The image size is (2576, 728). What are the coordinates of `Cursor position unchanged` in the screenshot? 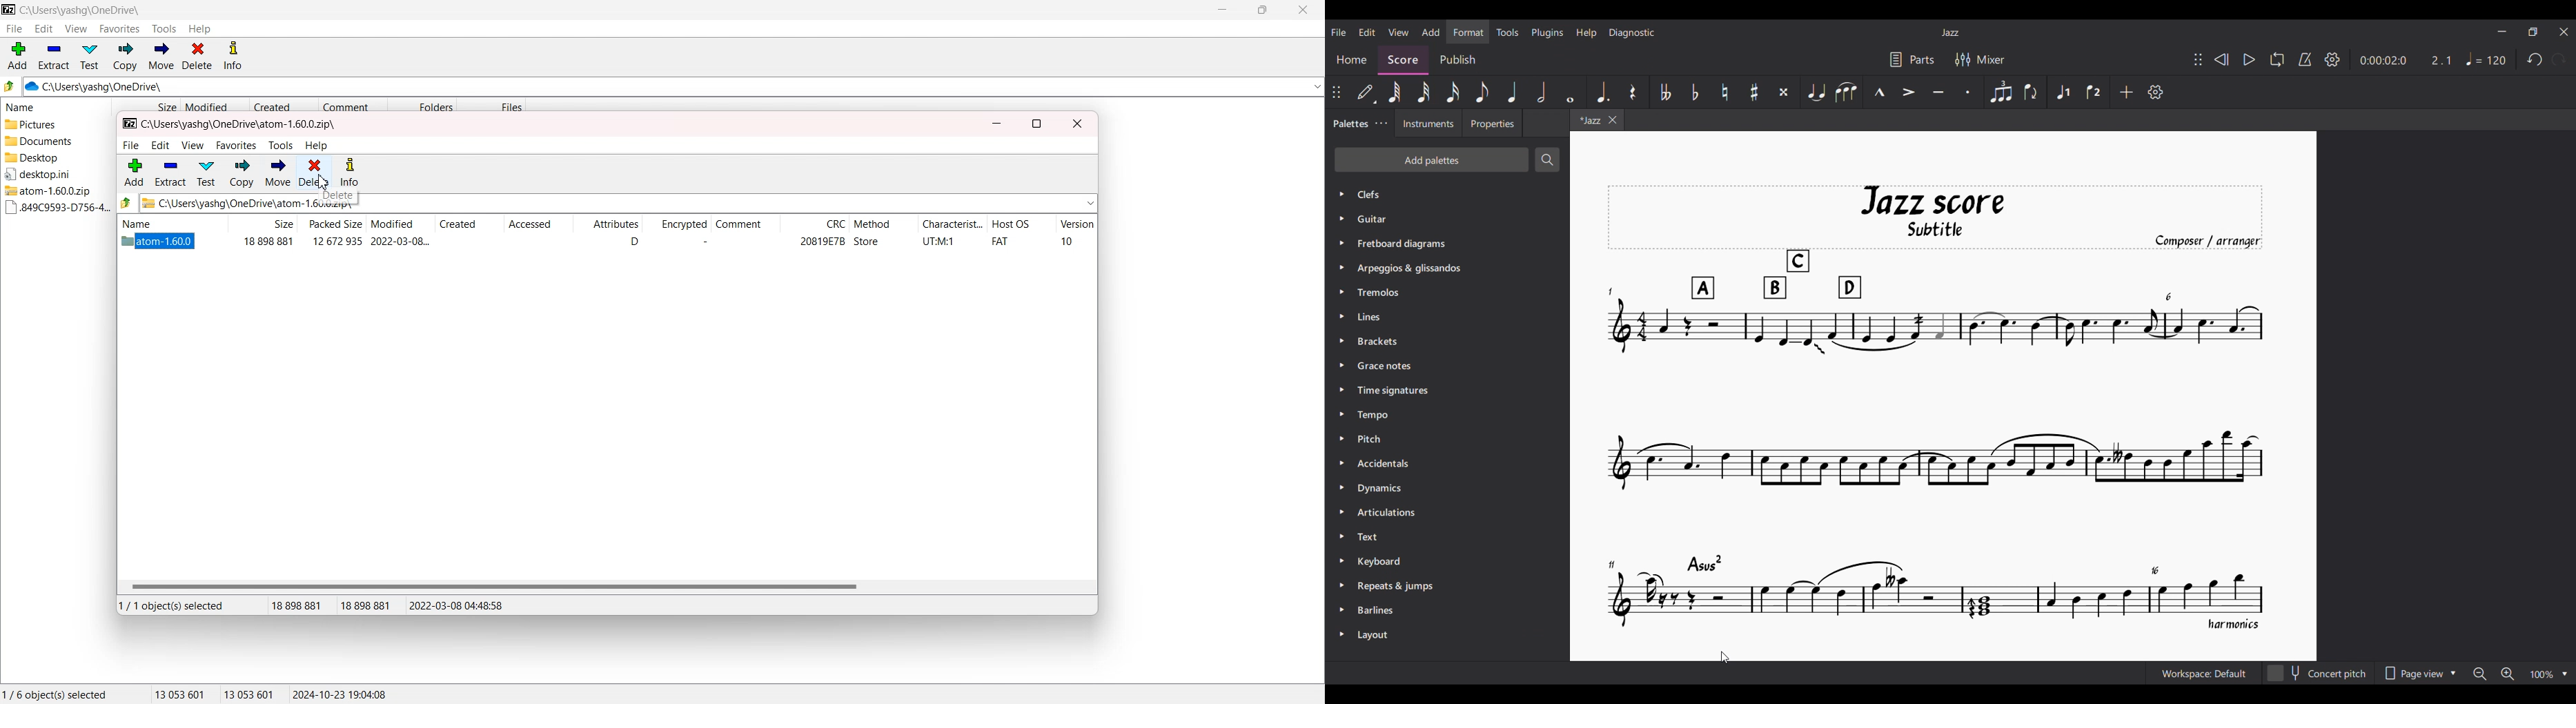 It's located at (1725, 658).